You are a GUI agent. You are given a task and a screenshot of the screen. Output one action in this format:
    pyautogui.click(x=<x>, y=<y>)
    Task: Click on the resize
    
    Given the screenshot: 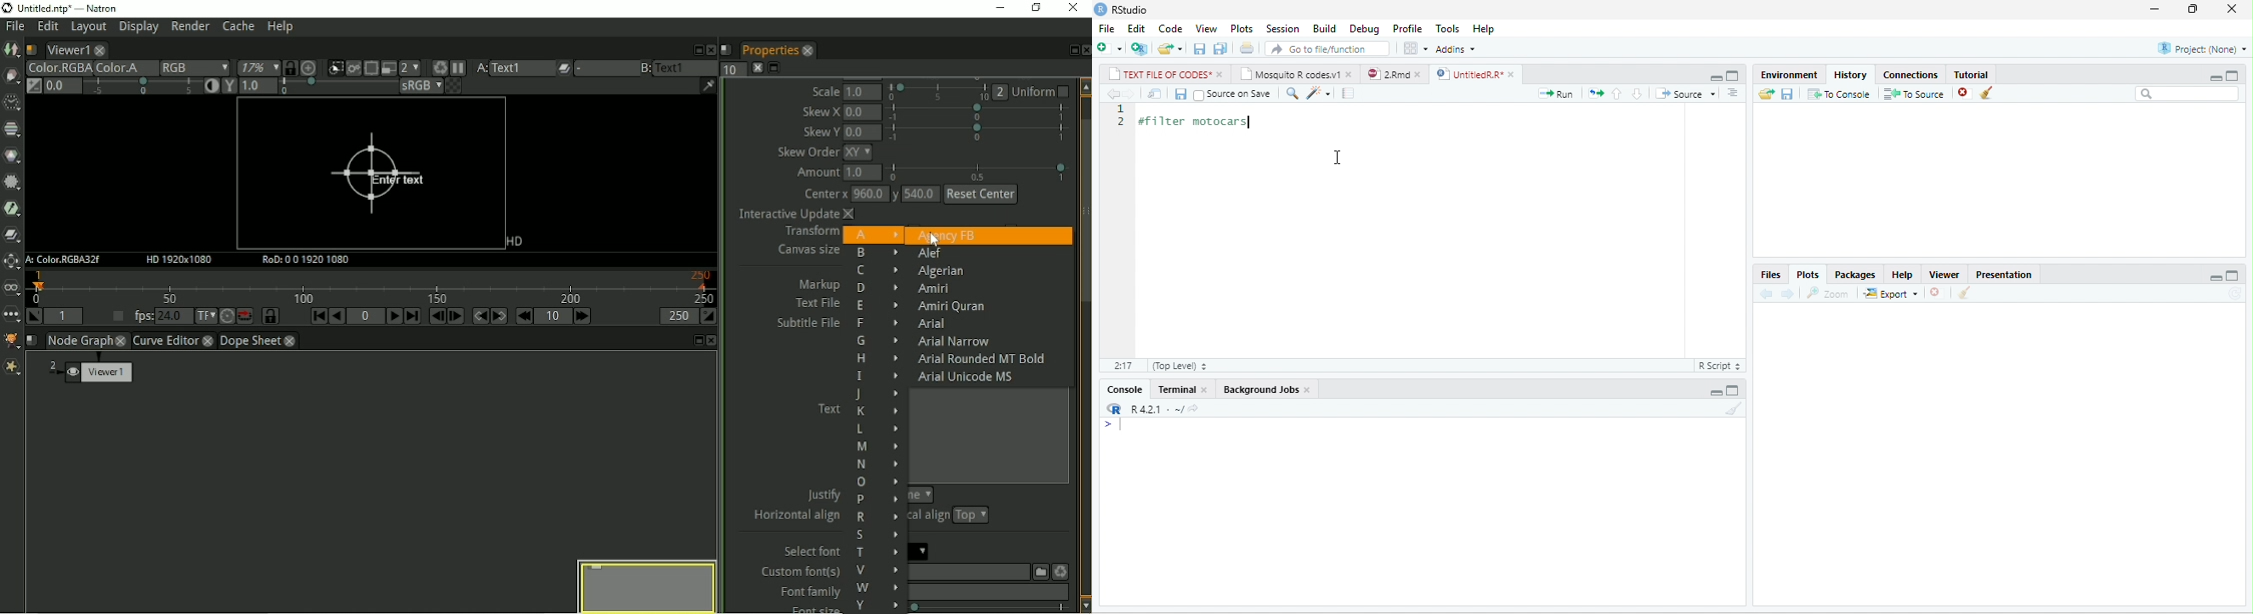 What is the action you would take?
    pyautogui.click(x=2191, y=9)
    